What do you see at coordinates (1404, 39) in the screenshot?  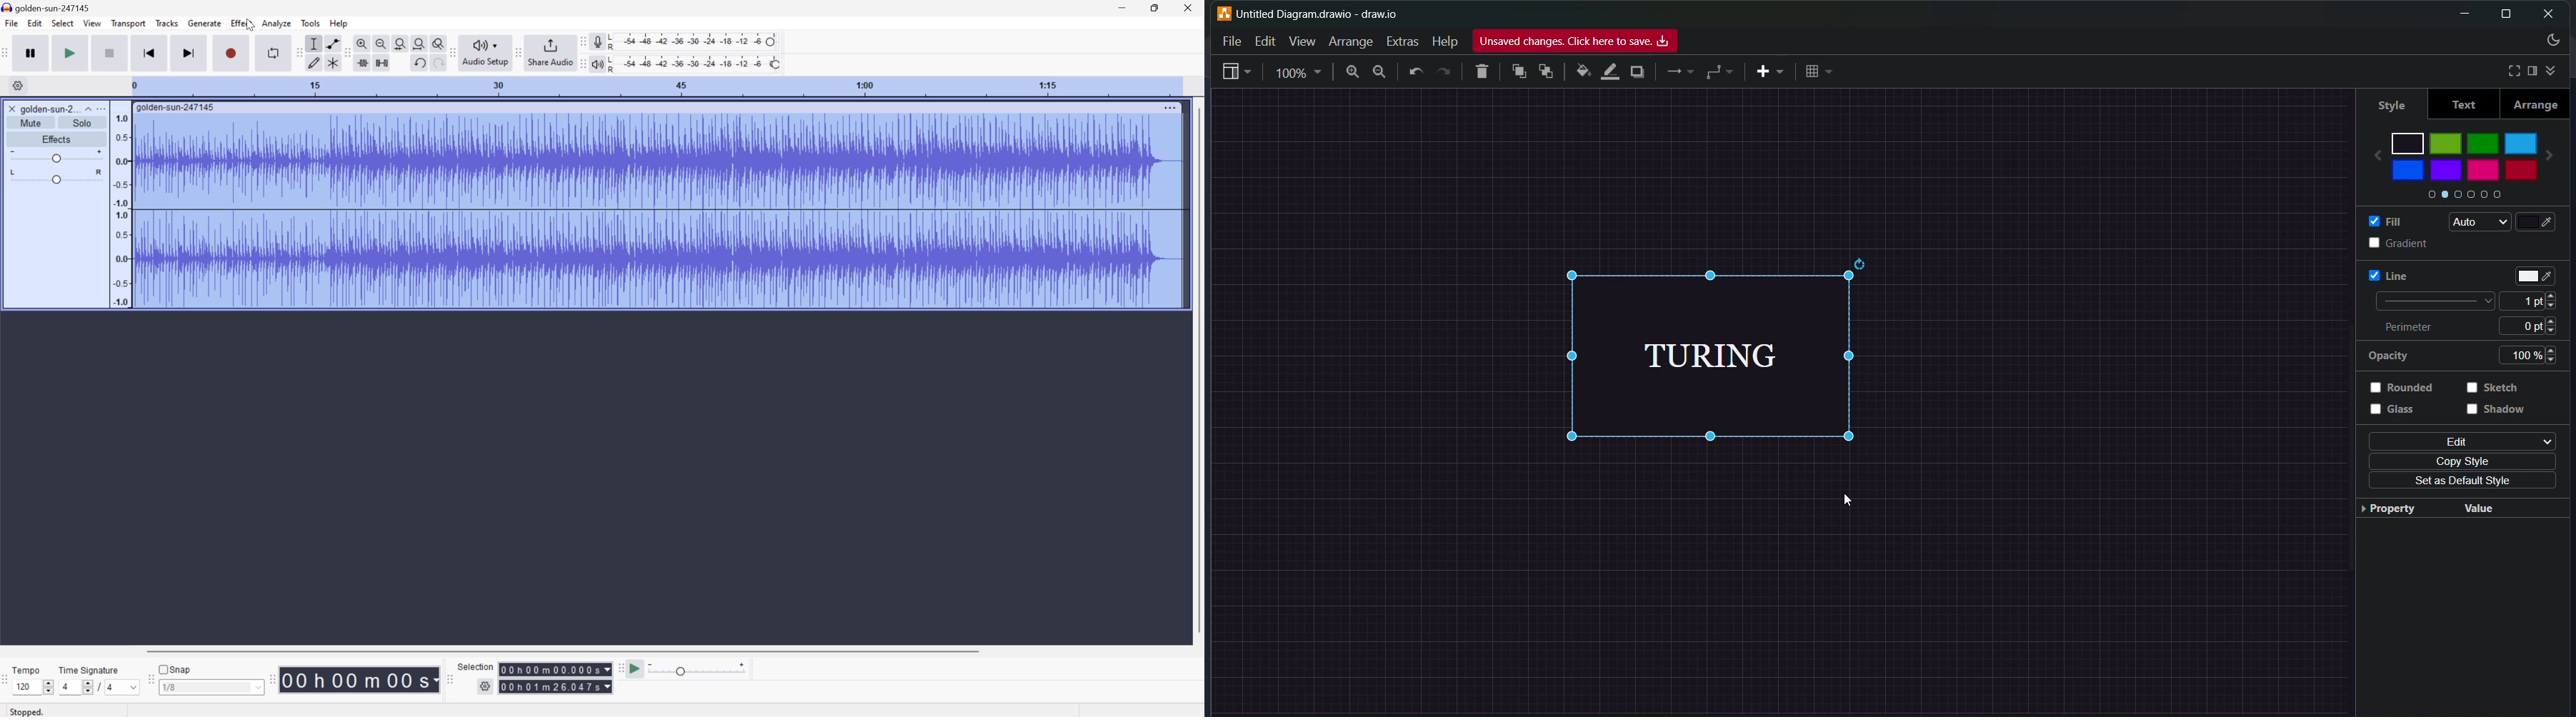 I see `Extras` at bounding box center [1404, 39].